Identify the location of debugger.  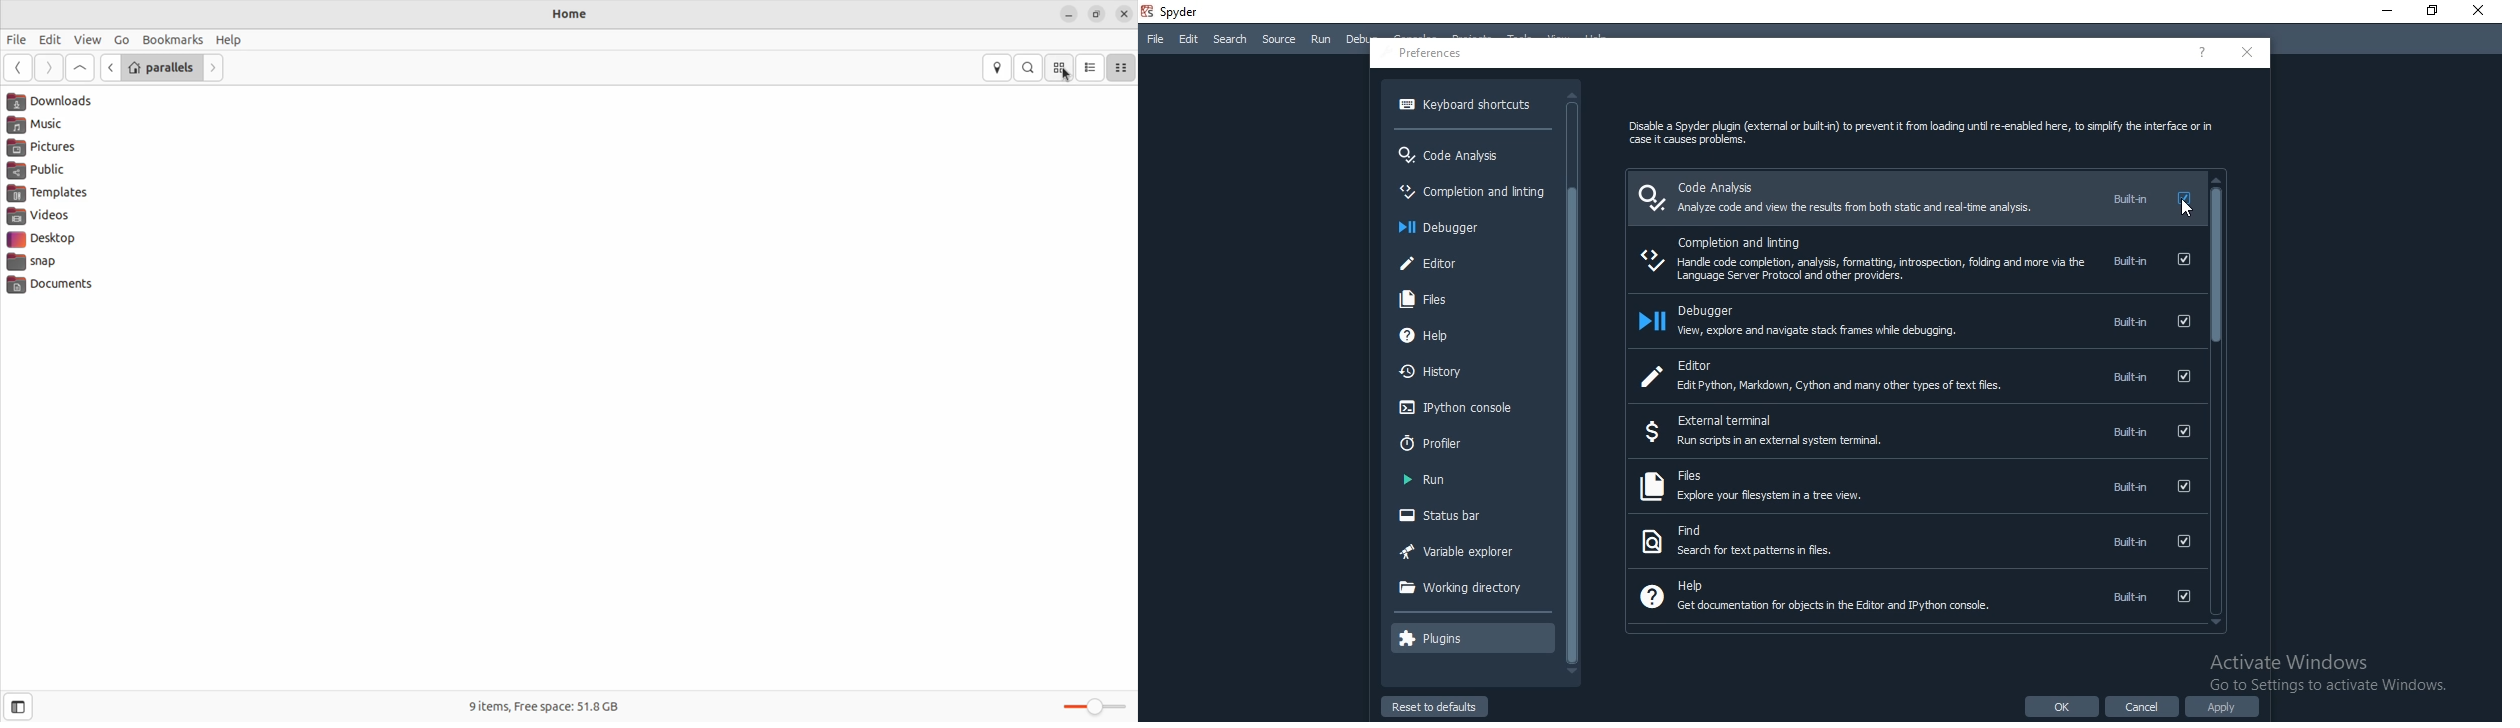
(1916, 321).